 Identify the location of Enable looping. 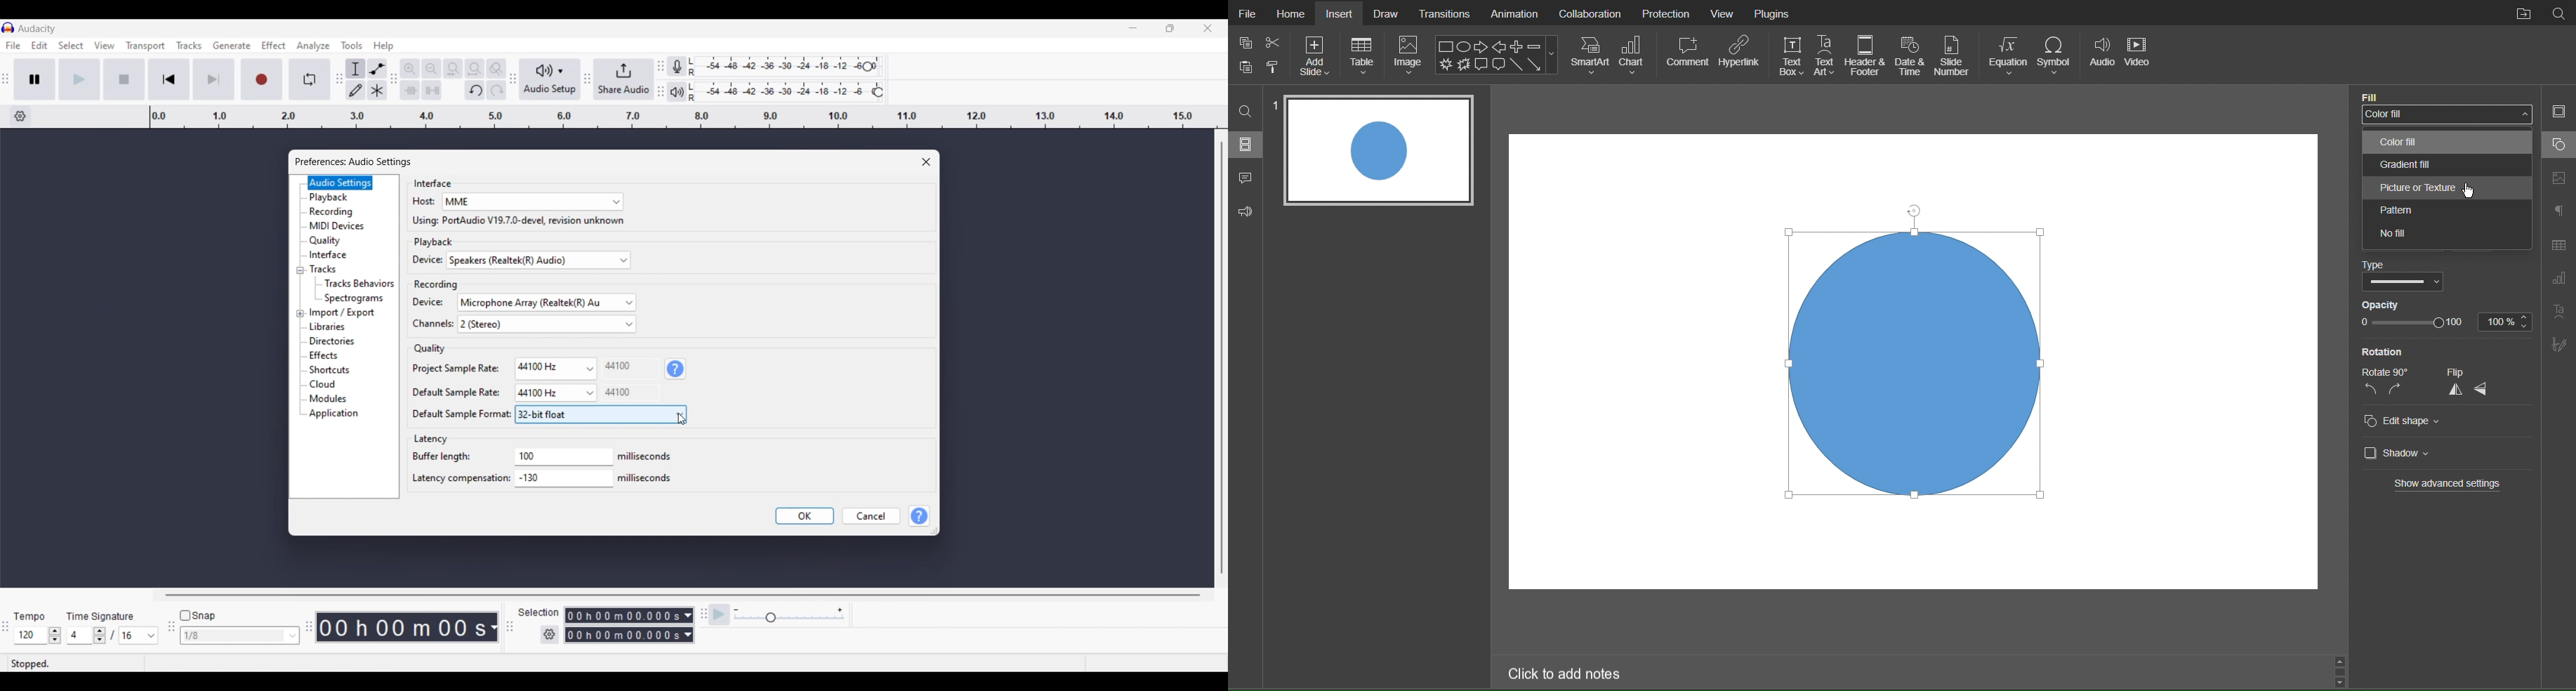
(310, 79).